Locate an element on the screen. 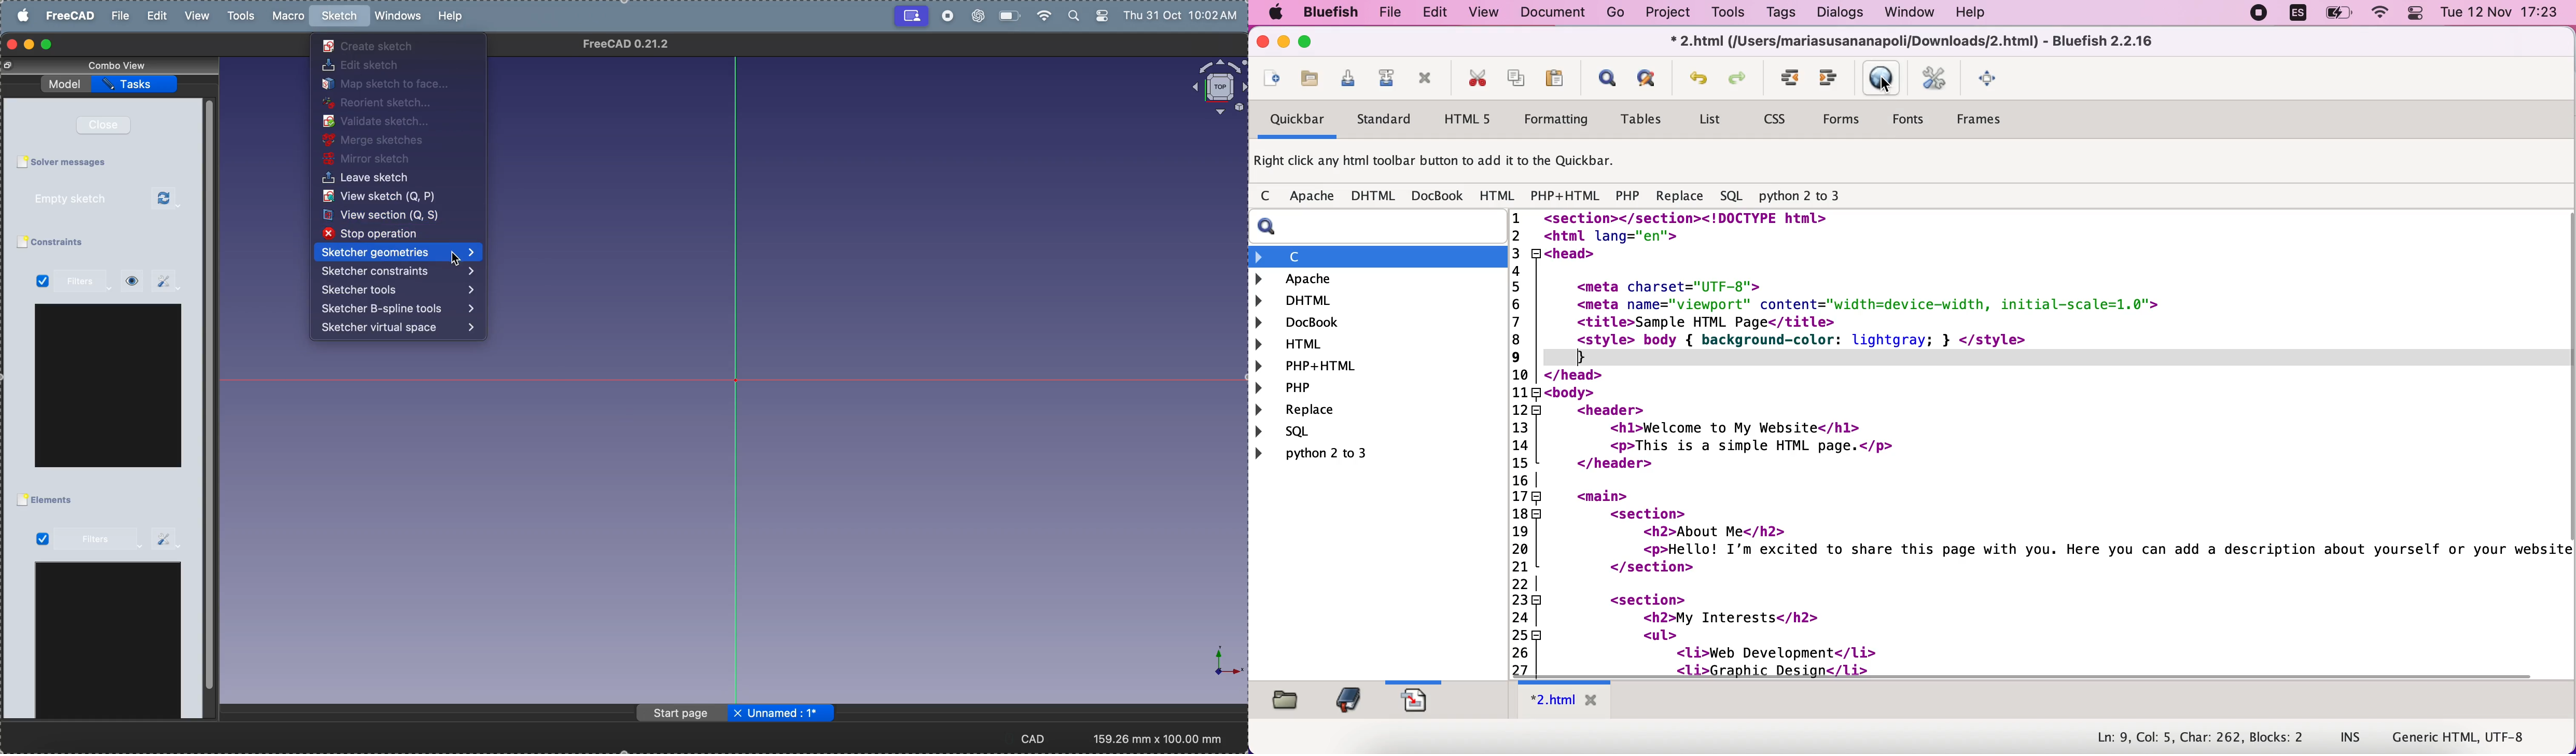  free cad is located at coordinates (72, 15).